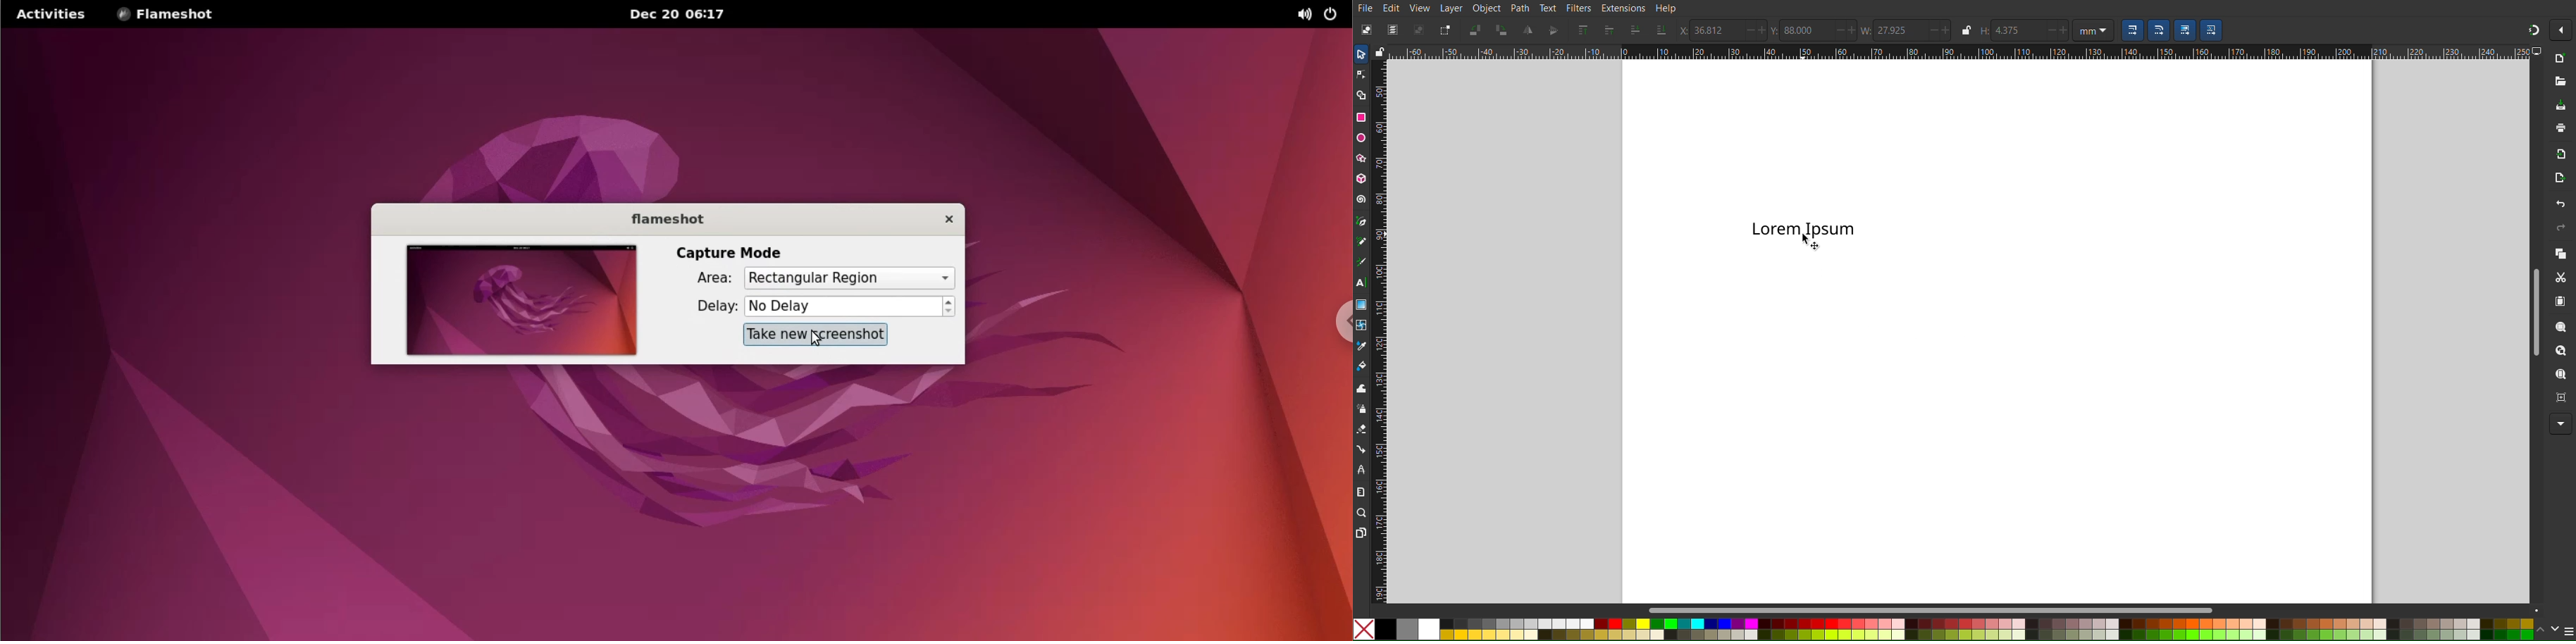 This screenshot has height=644, width=2576. Describe the element at coordinates (1360, 471) in the screenshot. I see `LPE Tool` at that location.